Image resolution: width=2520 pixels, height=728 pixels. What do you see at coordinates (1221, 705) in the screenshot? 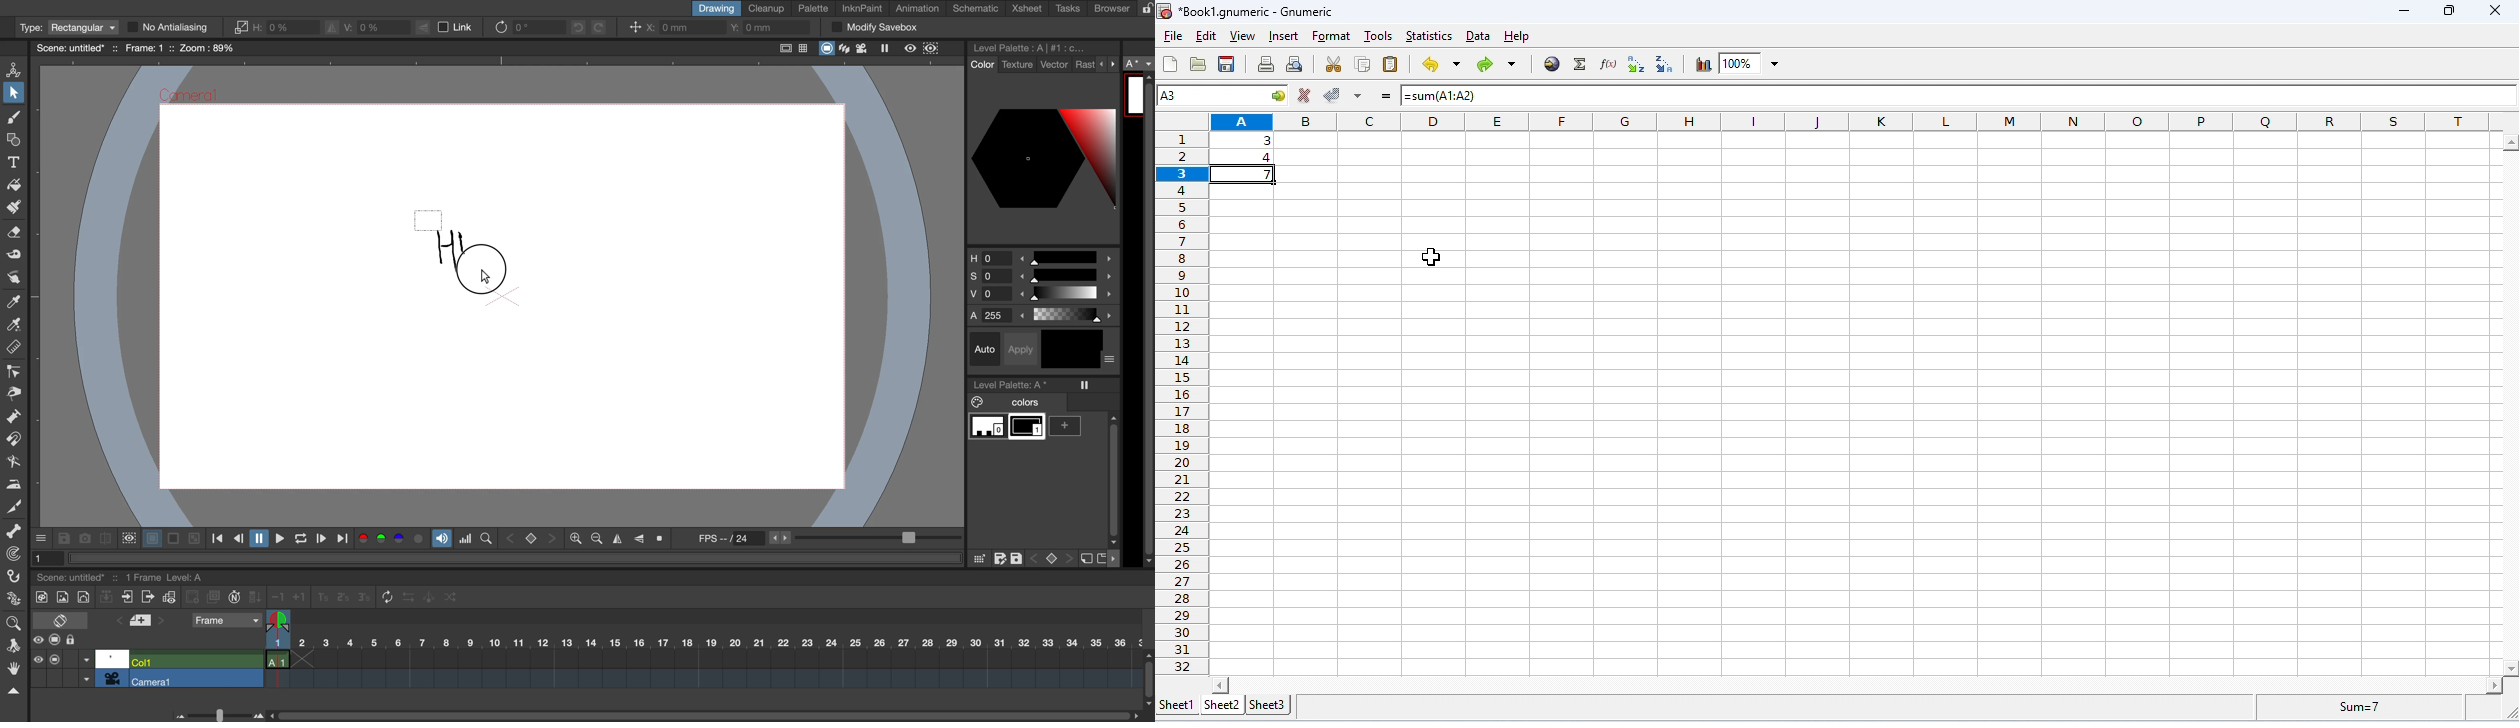
I see `sheet 2` at bounding box center [1221, 705].